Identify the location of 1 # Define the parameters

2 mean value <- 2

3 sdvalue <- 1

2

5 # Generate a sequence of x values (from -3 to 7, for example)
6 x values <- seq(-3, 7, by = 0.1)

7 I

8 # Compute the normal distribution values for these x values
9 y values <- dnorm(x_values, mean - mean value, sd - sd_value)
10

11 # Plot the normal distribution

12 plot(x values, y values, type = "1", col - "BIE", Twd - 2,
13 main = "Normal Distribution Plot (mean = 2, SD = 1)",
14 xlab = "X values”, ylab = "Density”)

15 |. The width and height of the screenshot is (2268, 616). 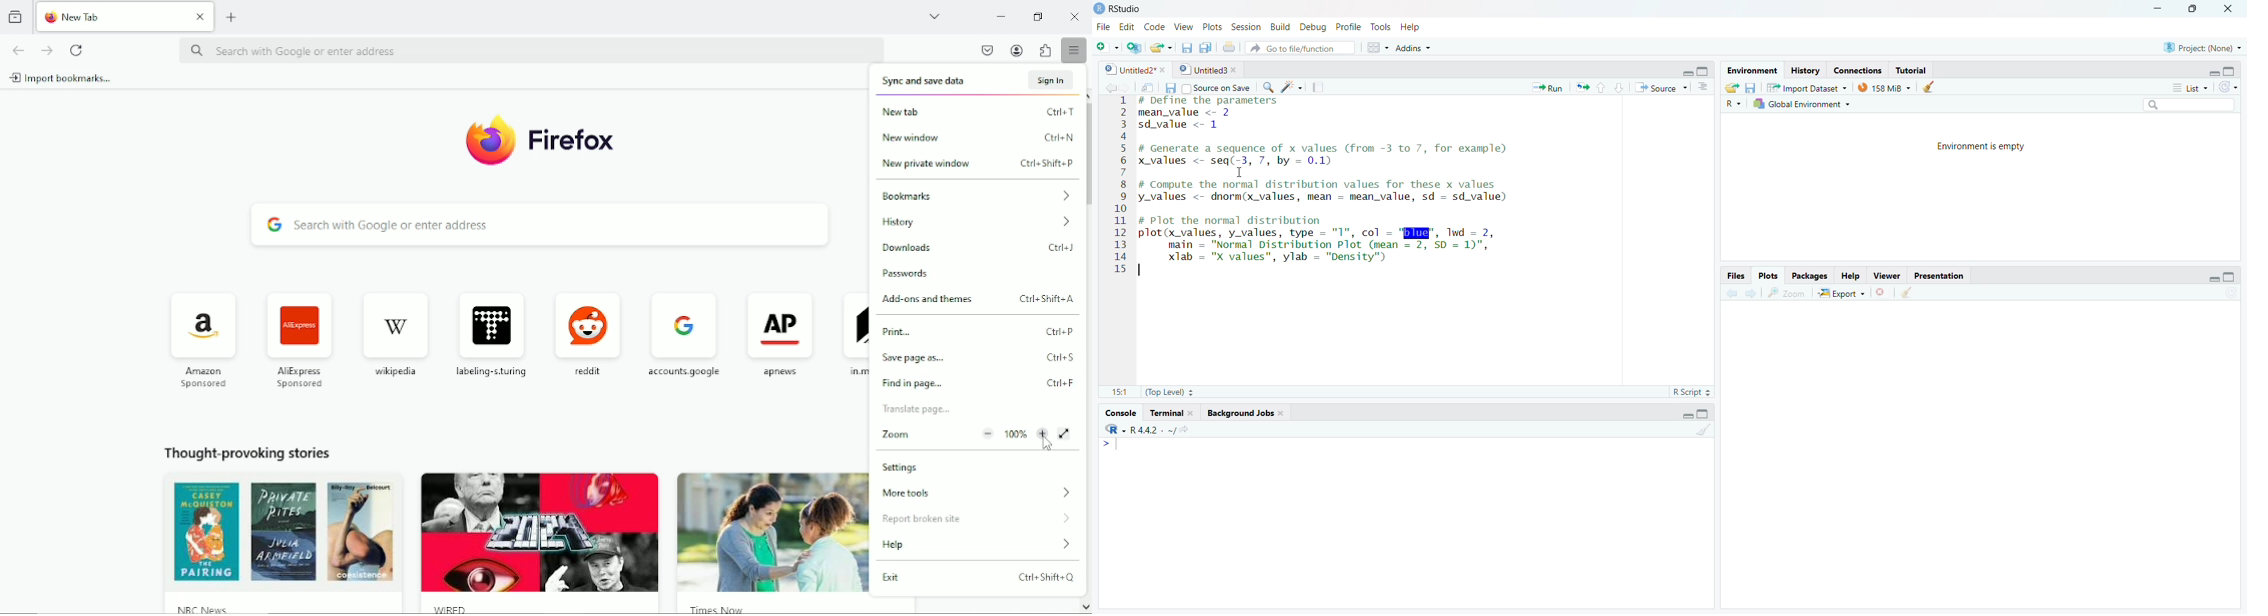
(1333, 196).